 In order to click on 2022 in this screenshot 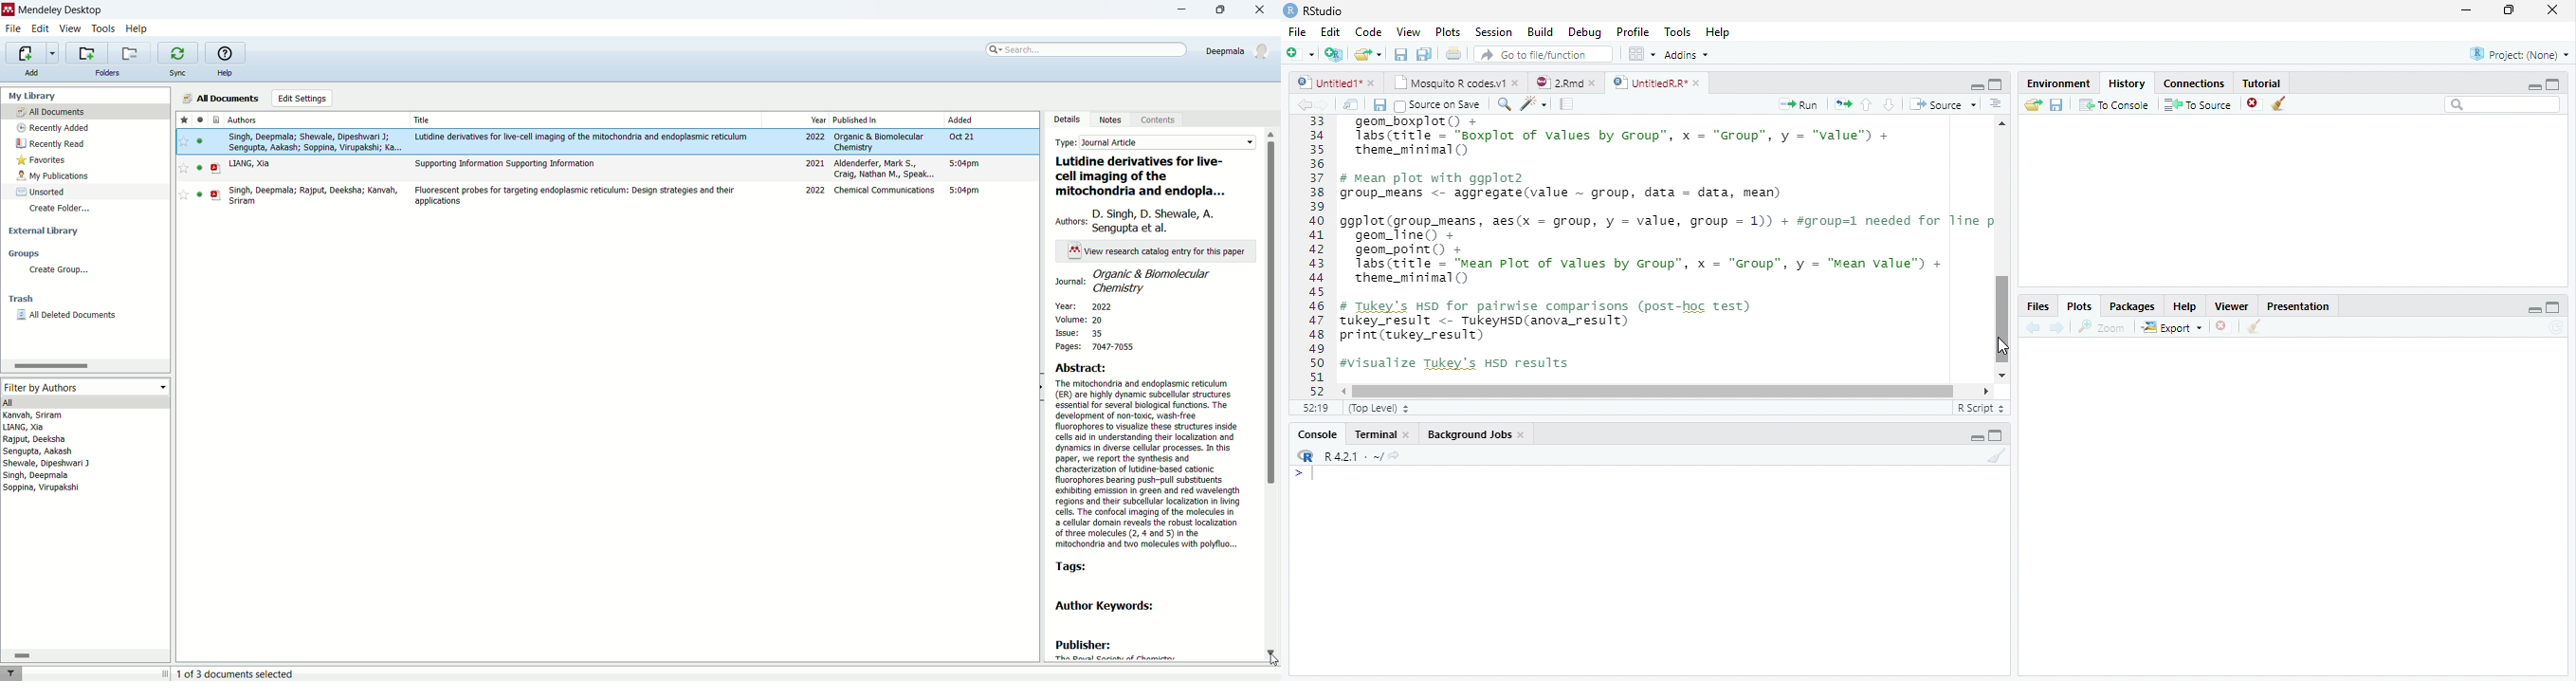, I will do `click(816, 190)`.